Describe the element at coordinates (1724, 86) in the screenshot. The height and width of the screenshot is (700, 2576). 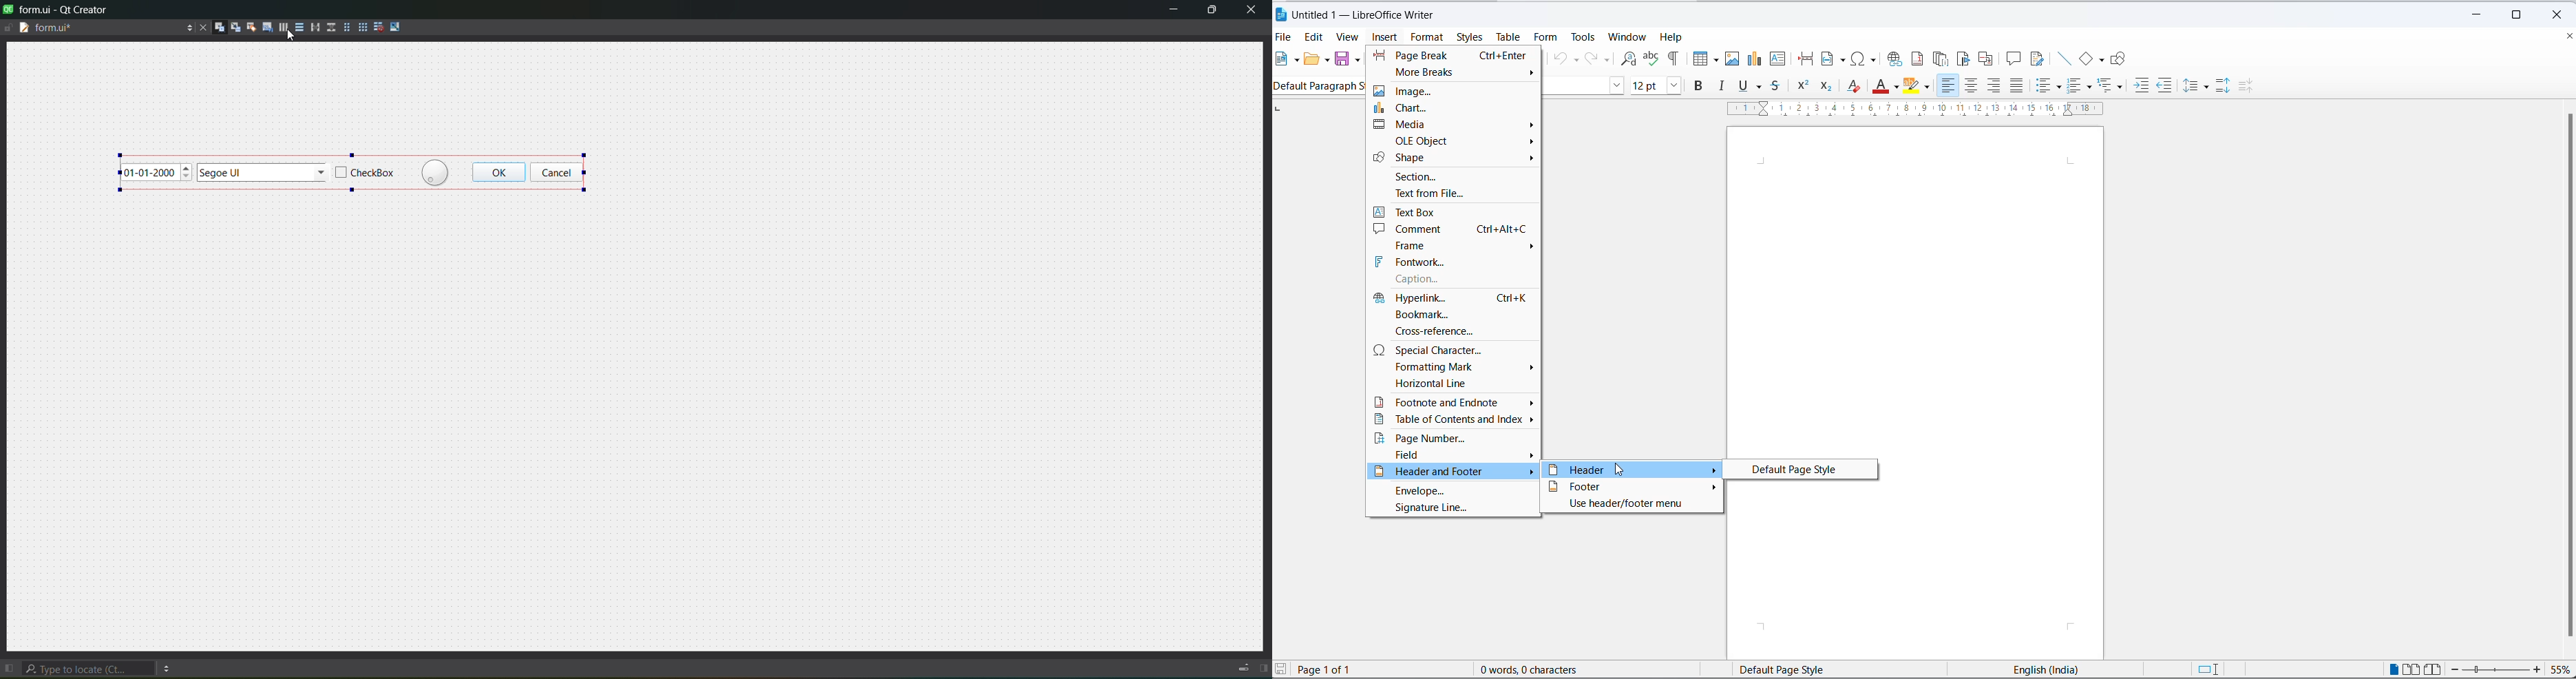
I see `italic` at that location.